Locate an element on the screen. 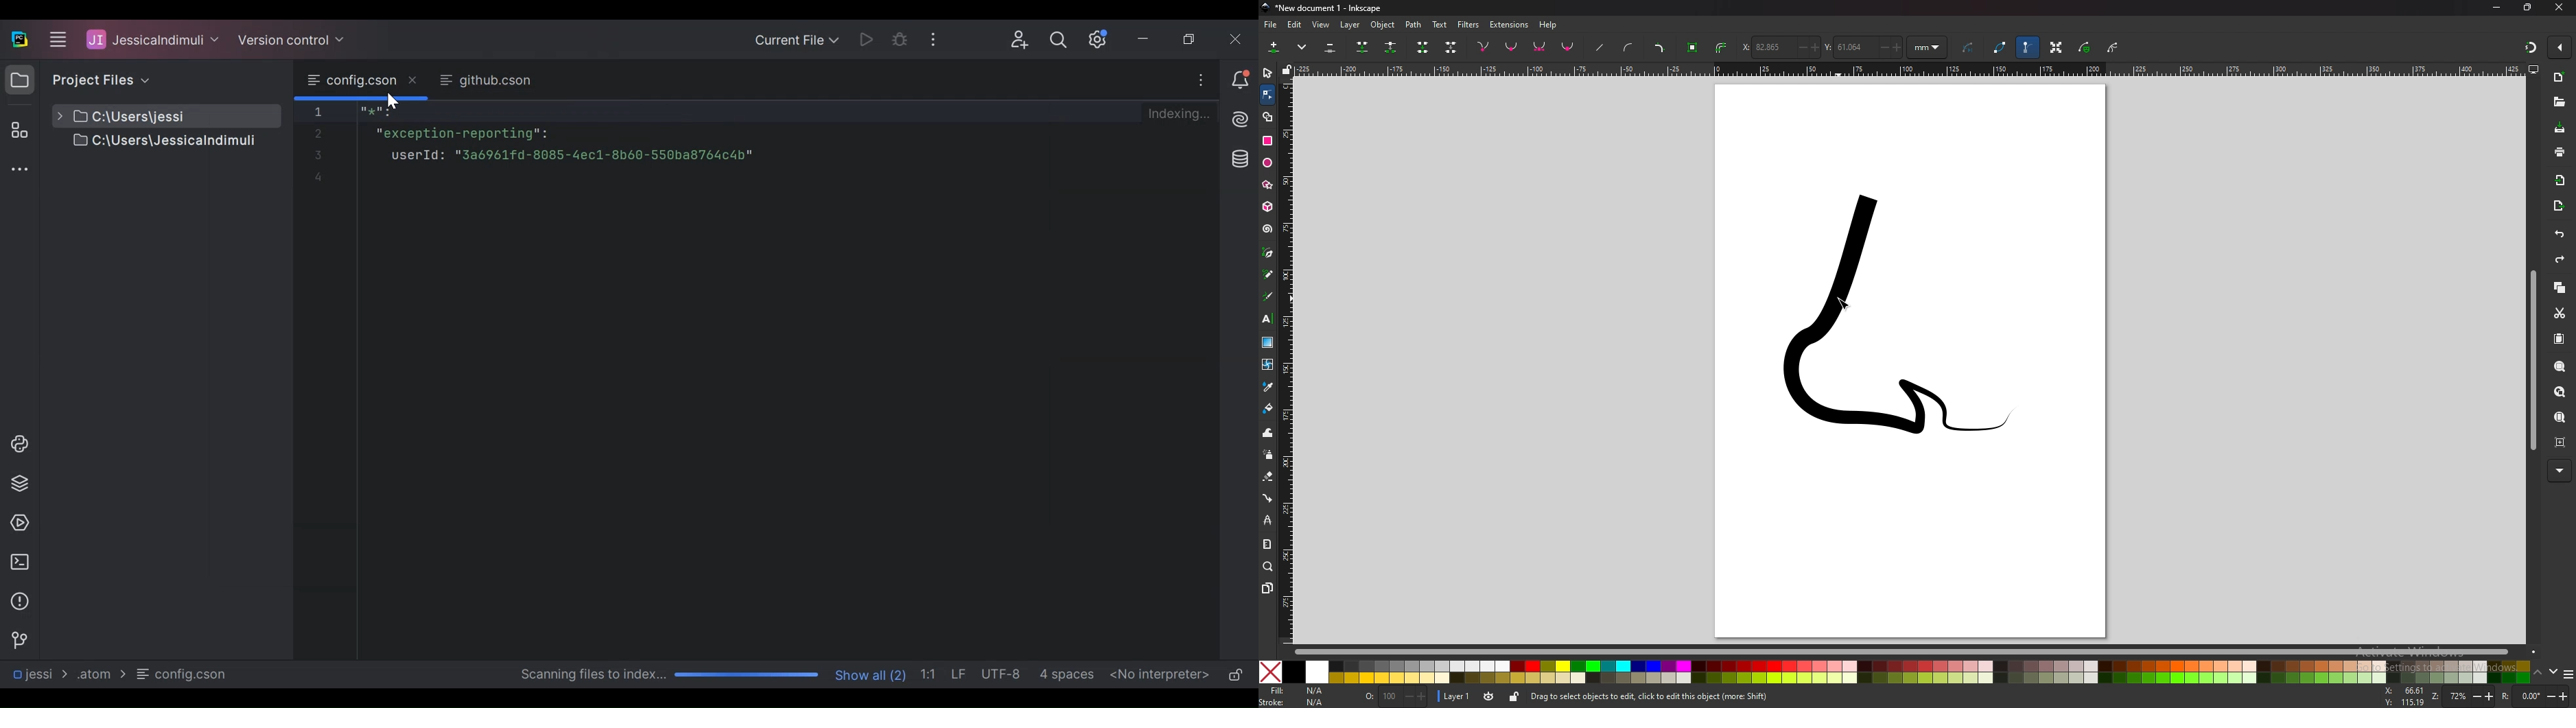 The image size is (2576, 728). extensions is located at coordinates (1510, 23).